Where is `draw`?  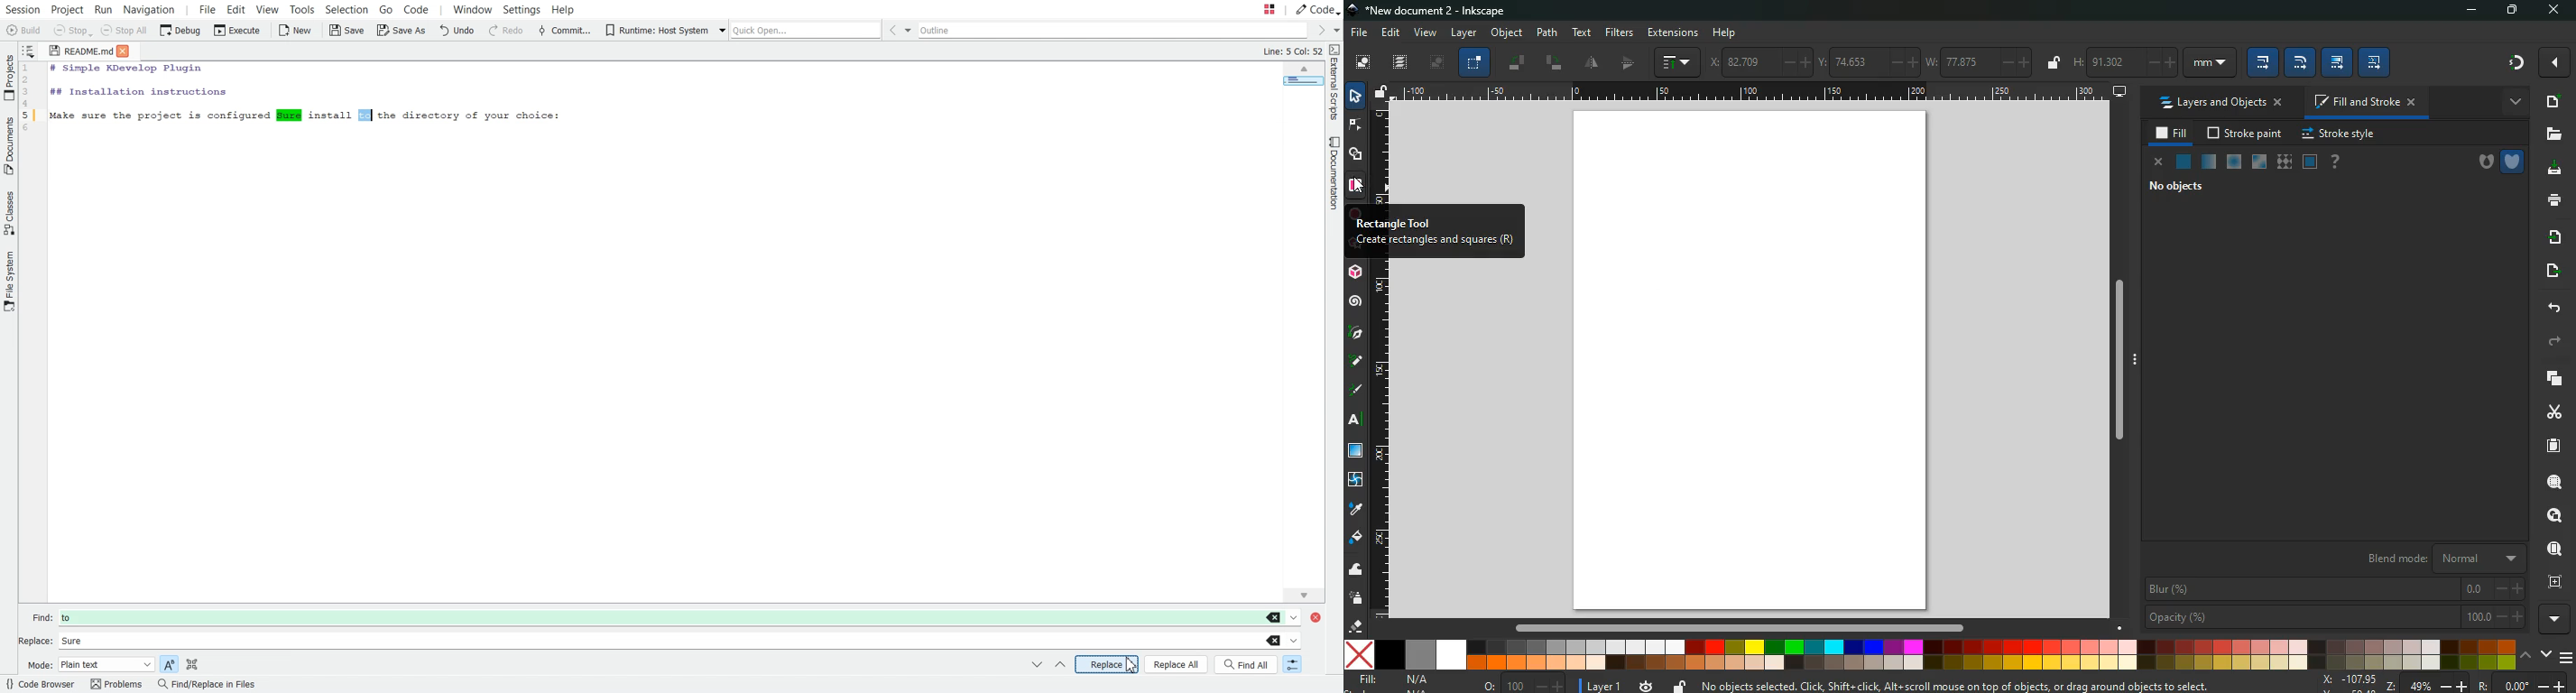 draw is located at coordinates (1356, 391).